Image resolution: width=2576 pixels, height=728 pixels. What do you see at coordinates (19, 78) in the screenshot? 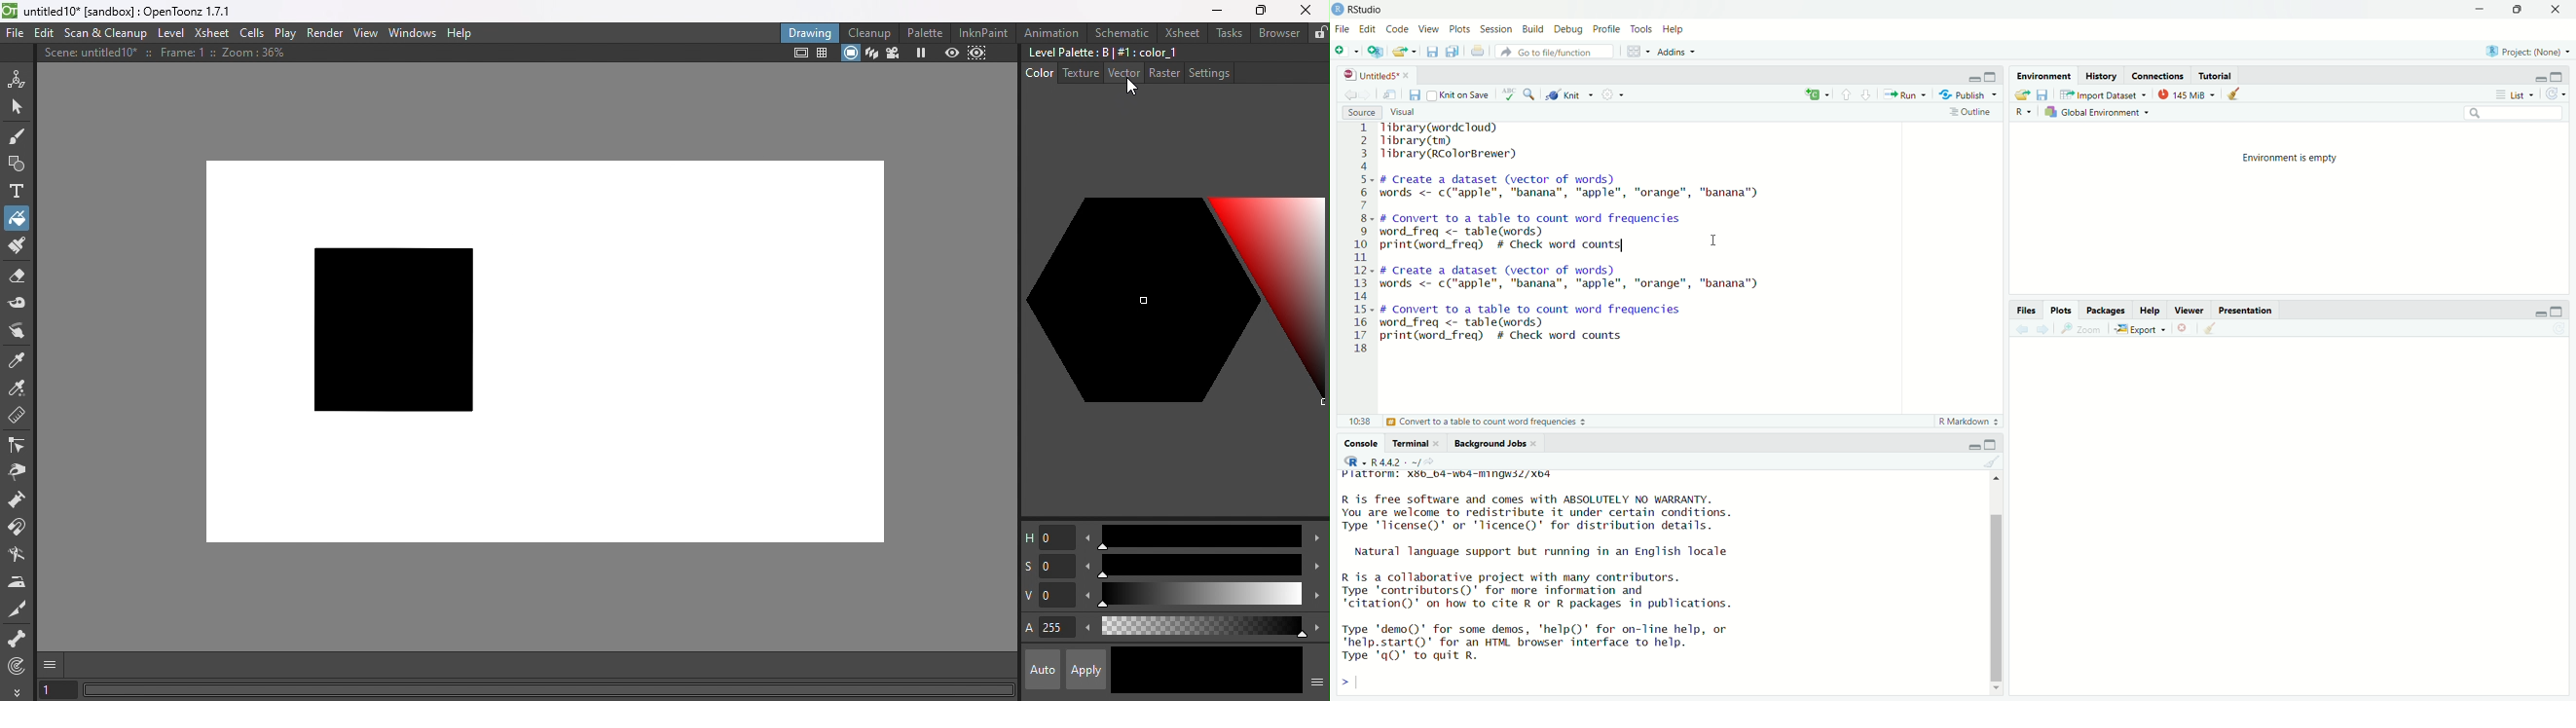
I see `Animate tool` at bounding box center [19, 78].